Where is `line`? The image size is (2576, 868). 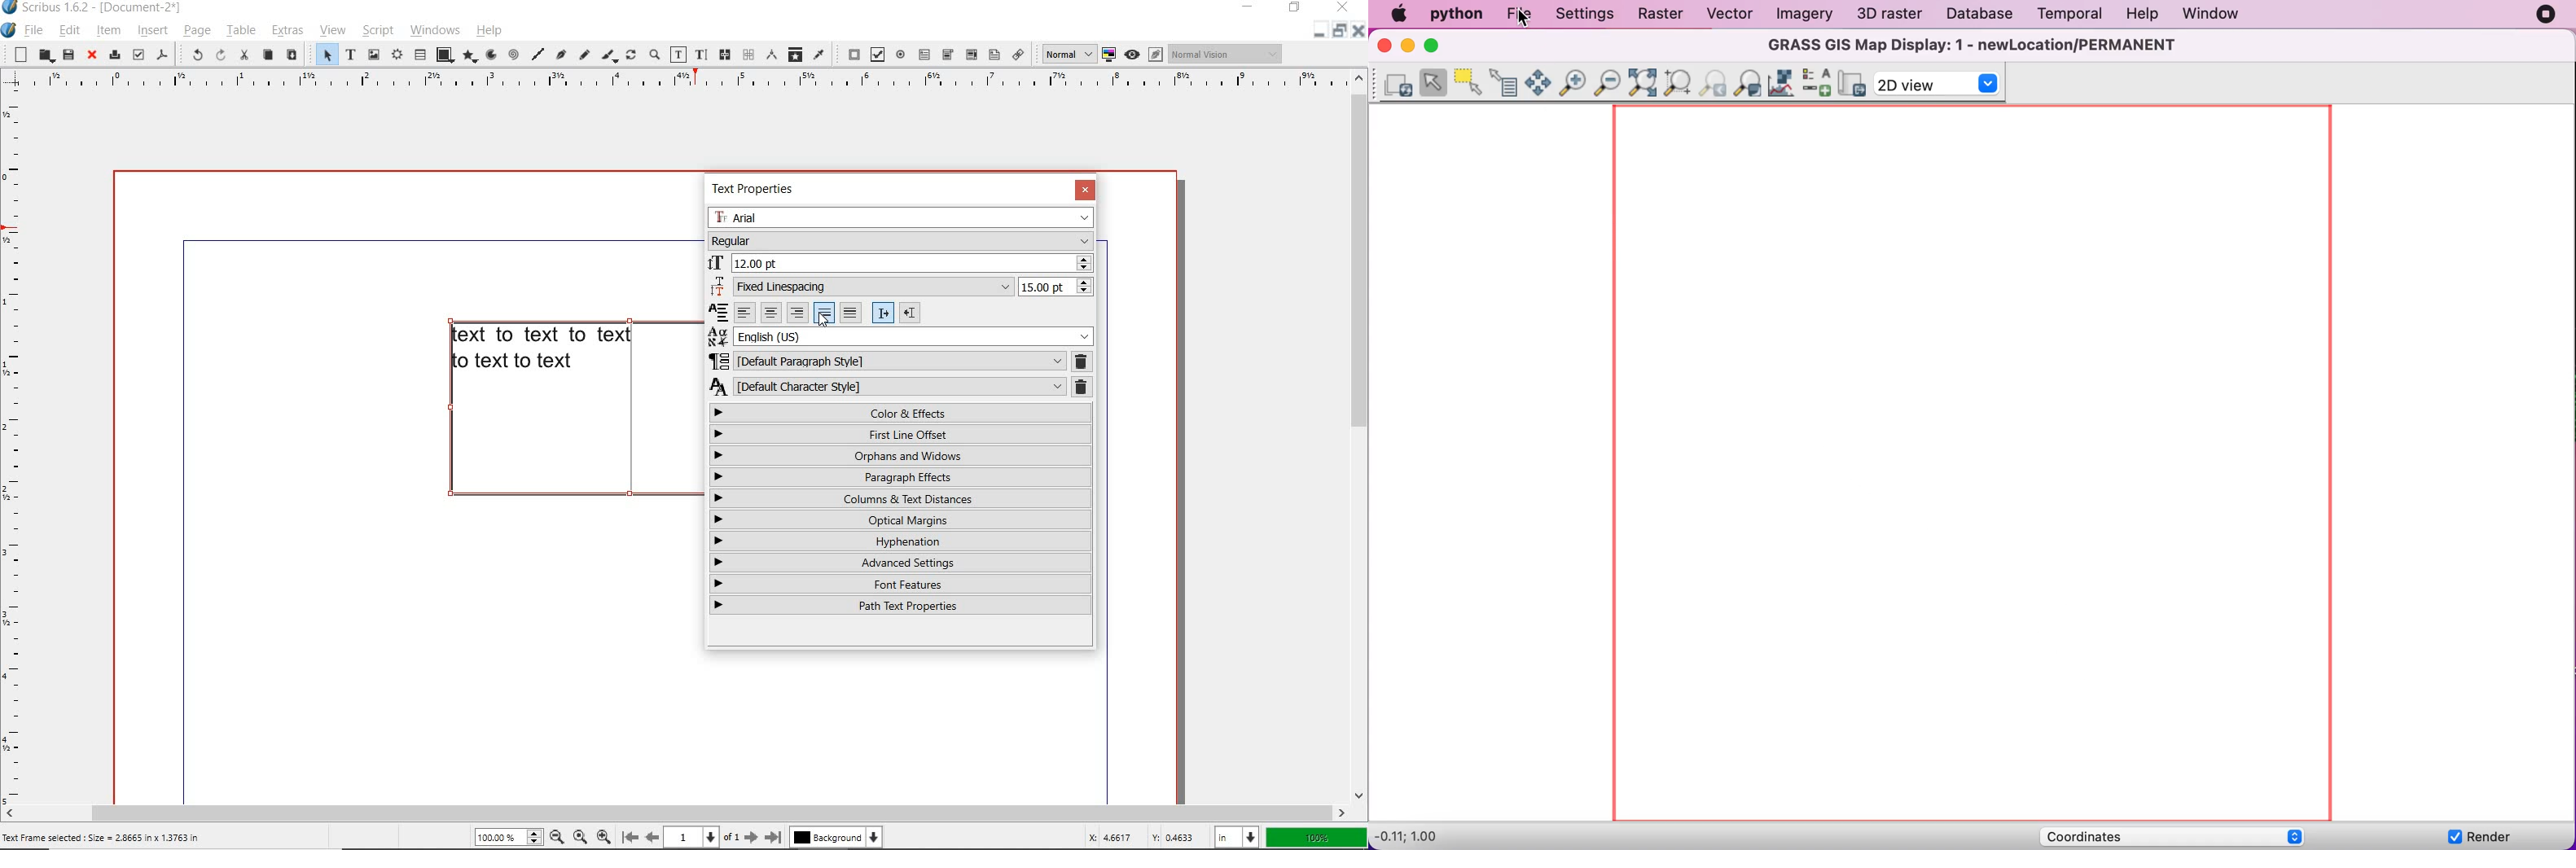
line is located at coordinates (538, 54).